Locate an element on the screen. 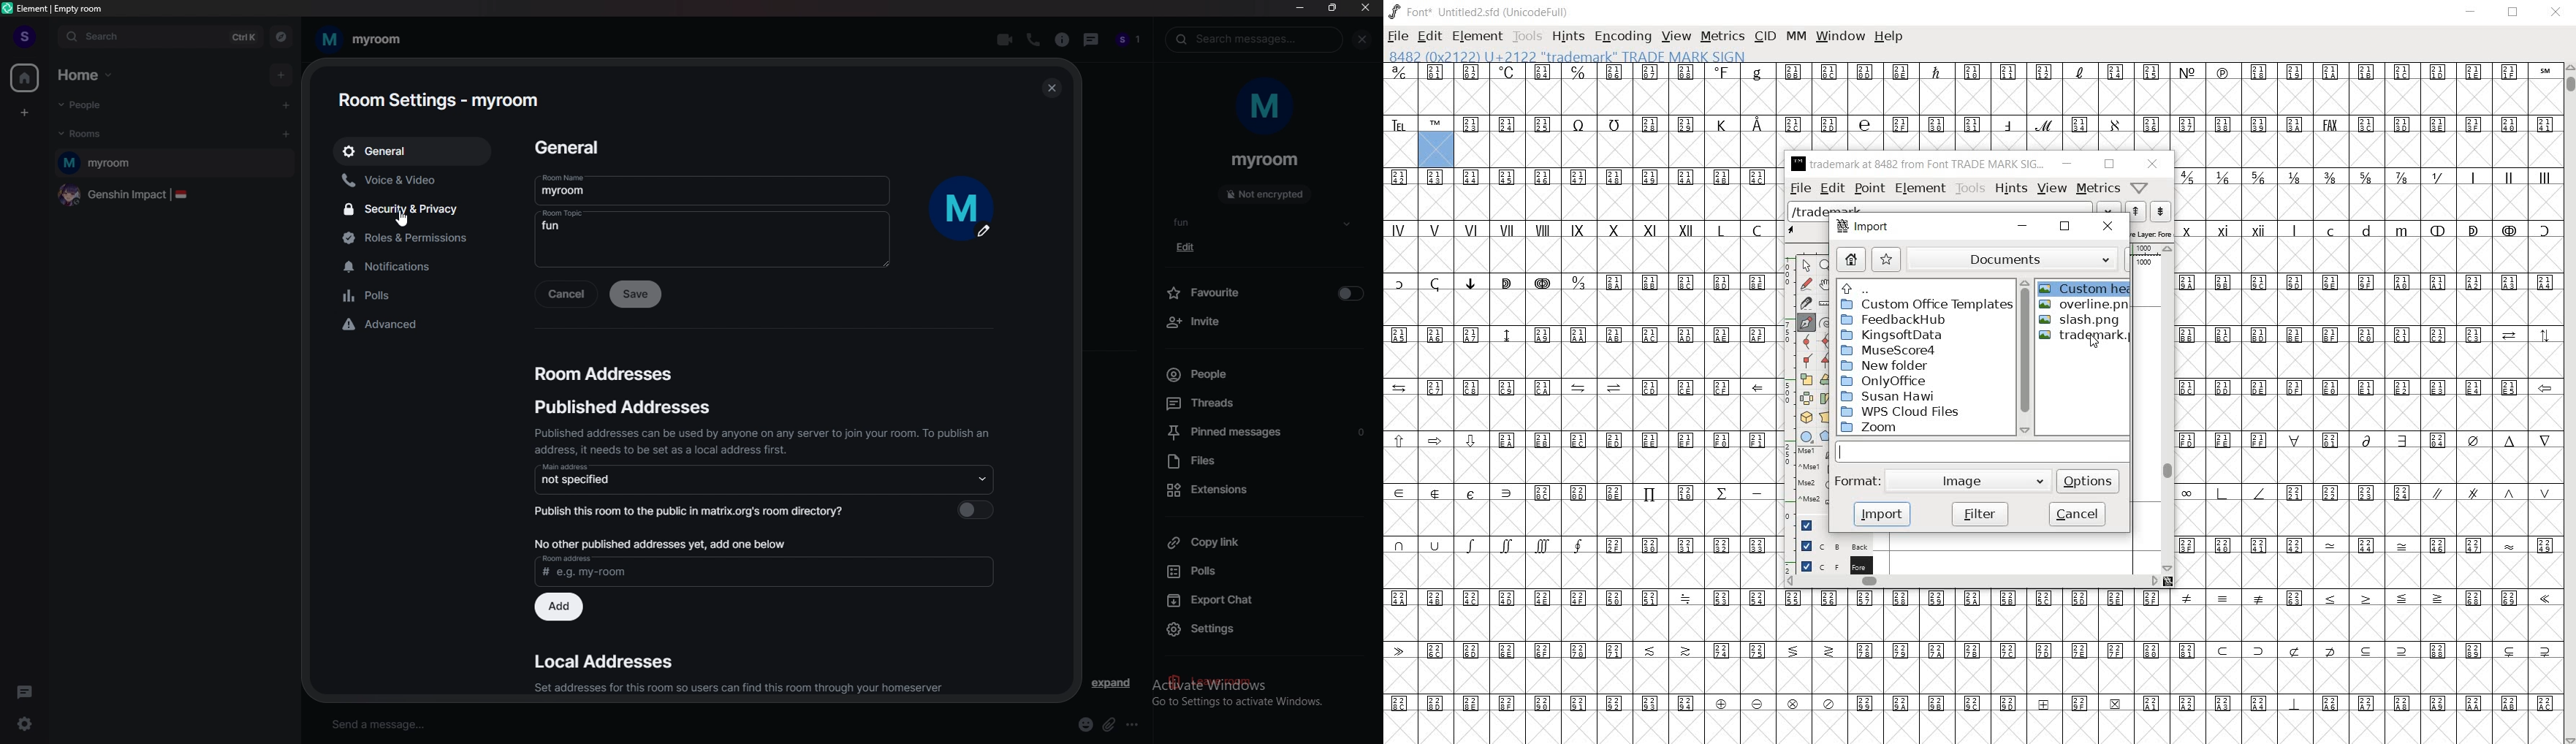 This screenshot has height=756, width=2576. notifications is located at coordinates (414, 267).